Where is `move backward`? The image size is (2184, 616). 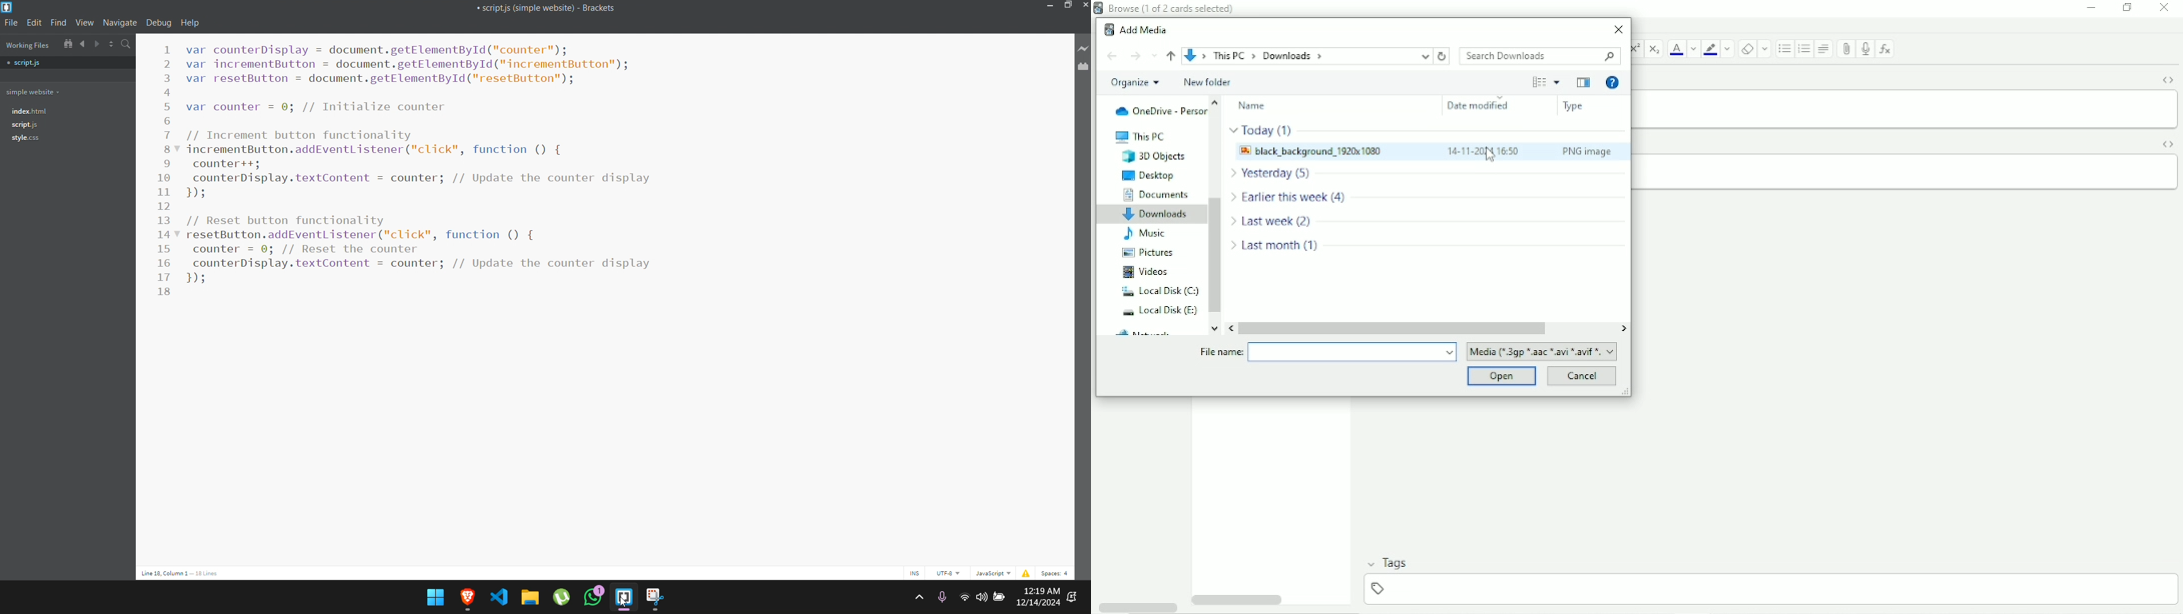 move backward is located at coordinates (81, 43).